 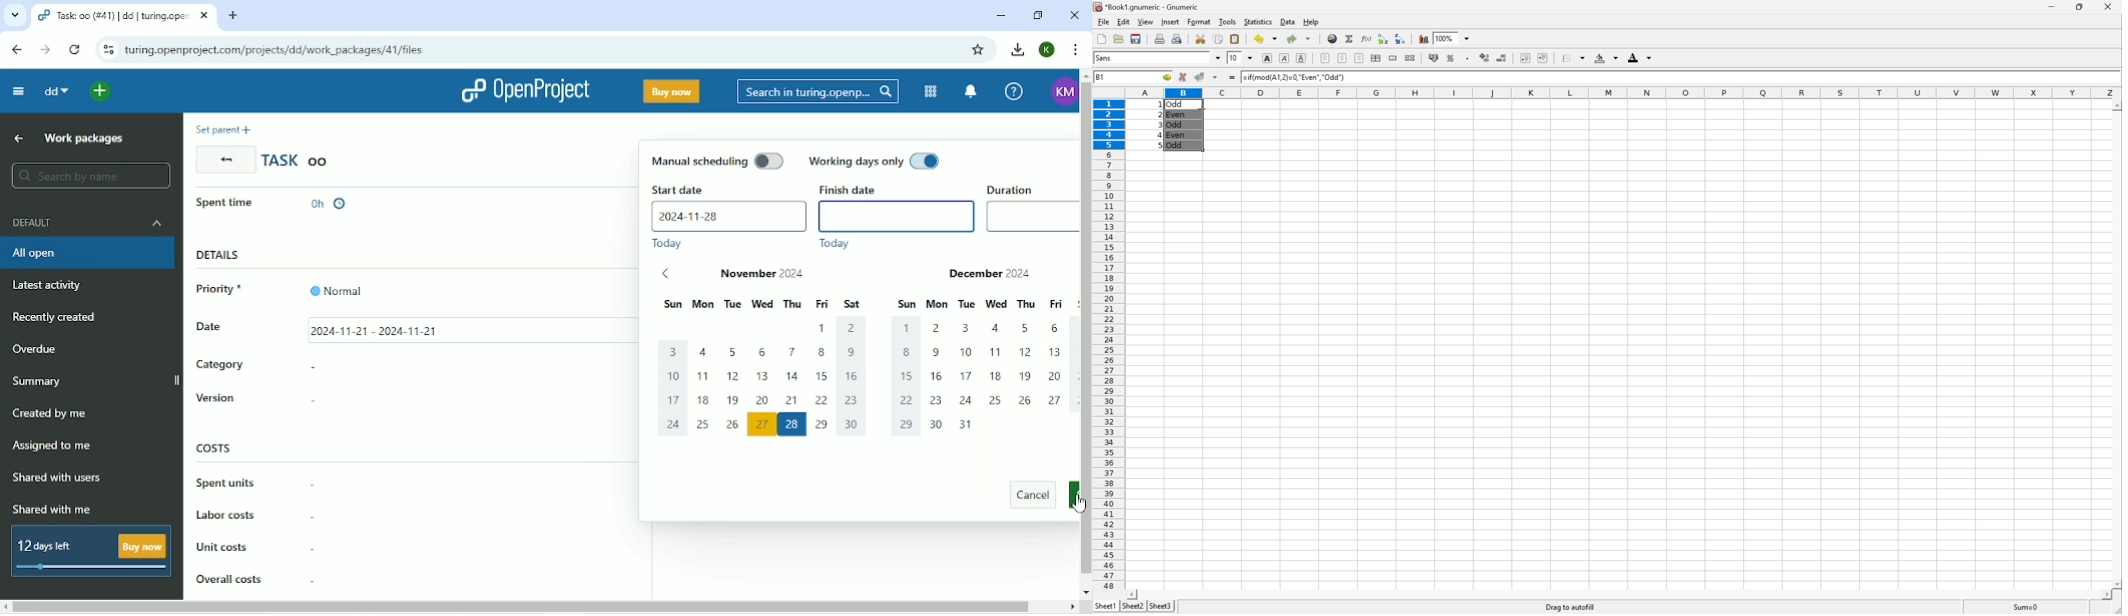 I want to click on View, so click(x=1146, y=21).